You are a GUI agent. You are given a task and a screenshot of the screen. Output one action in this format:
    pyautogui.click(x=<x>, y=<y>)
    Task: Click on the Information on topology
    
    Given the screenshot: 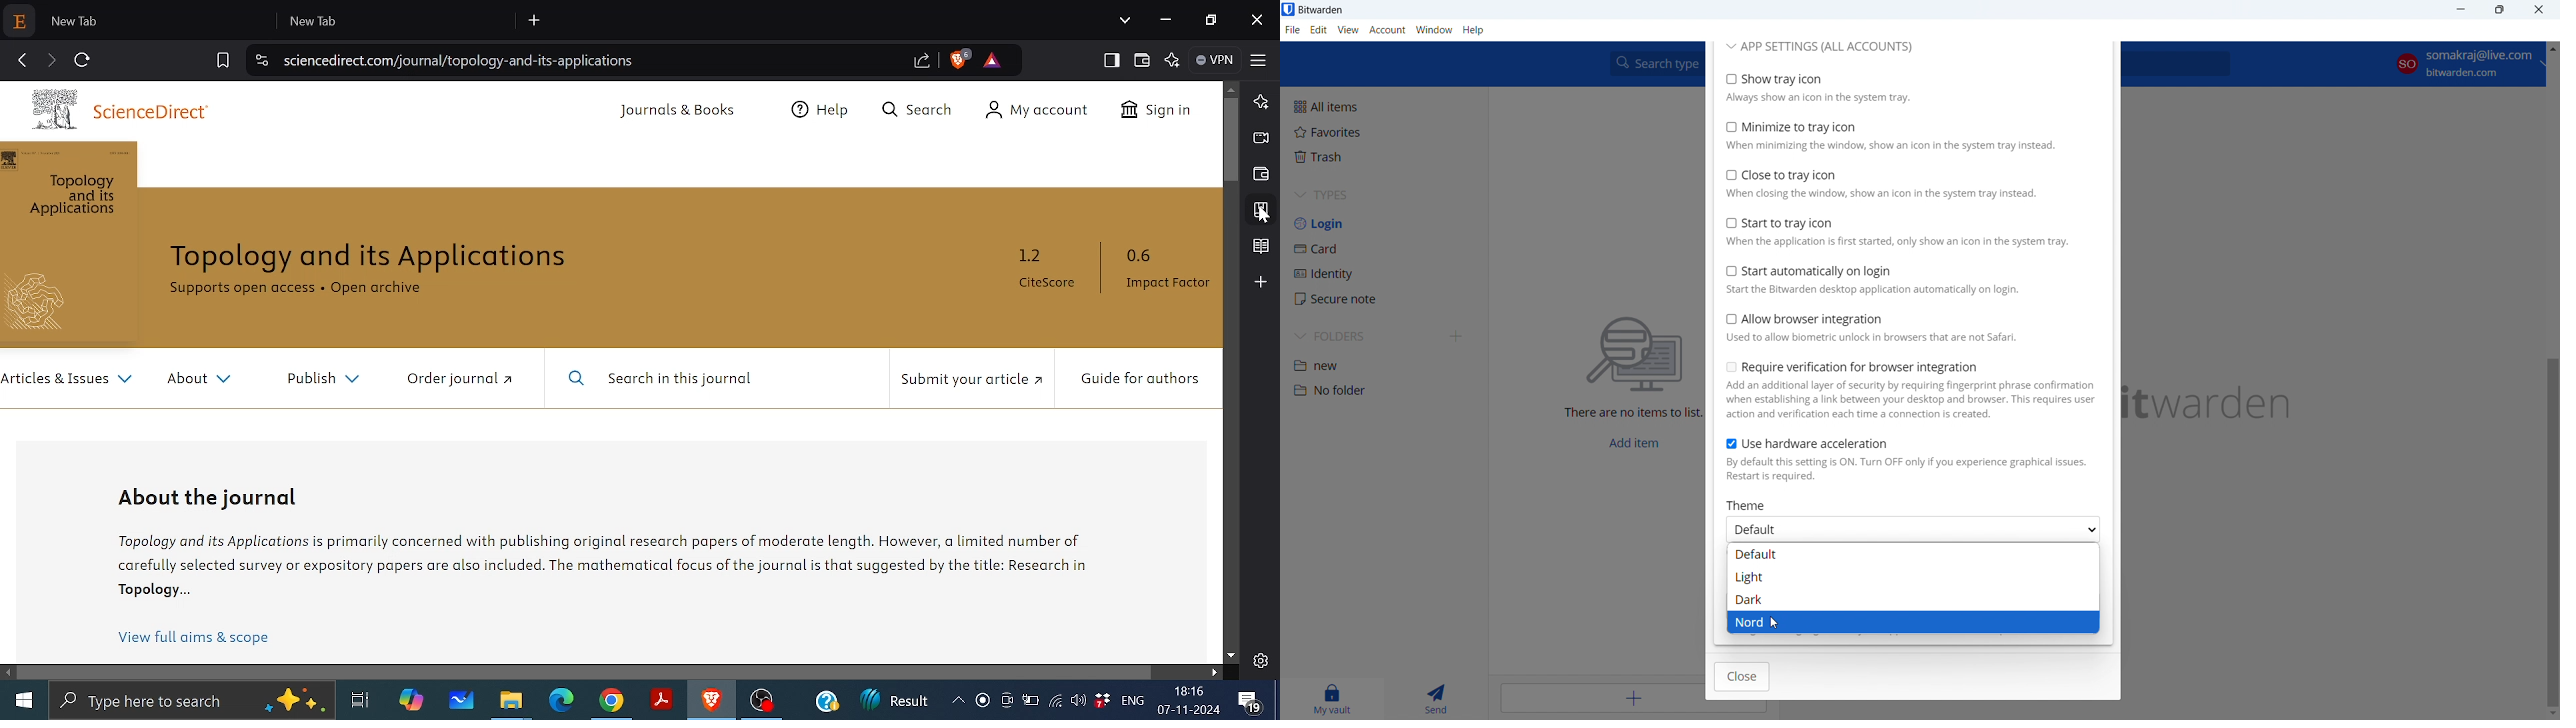 What is the action you would take?
    pyautogui.click(x=607, y=563)
    